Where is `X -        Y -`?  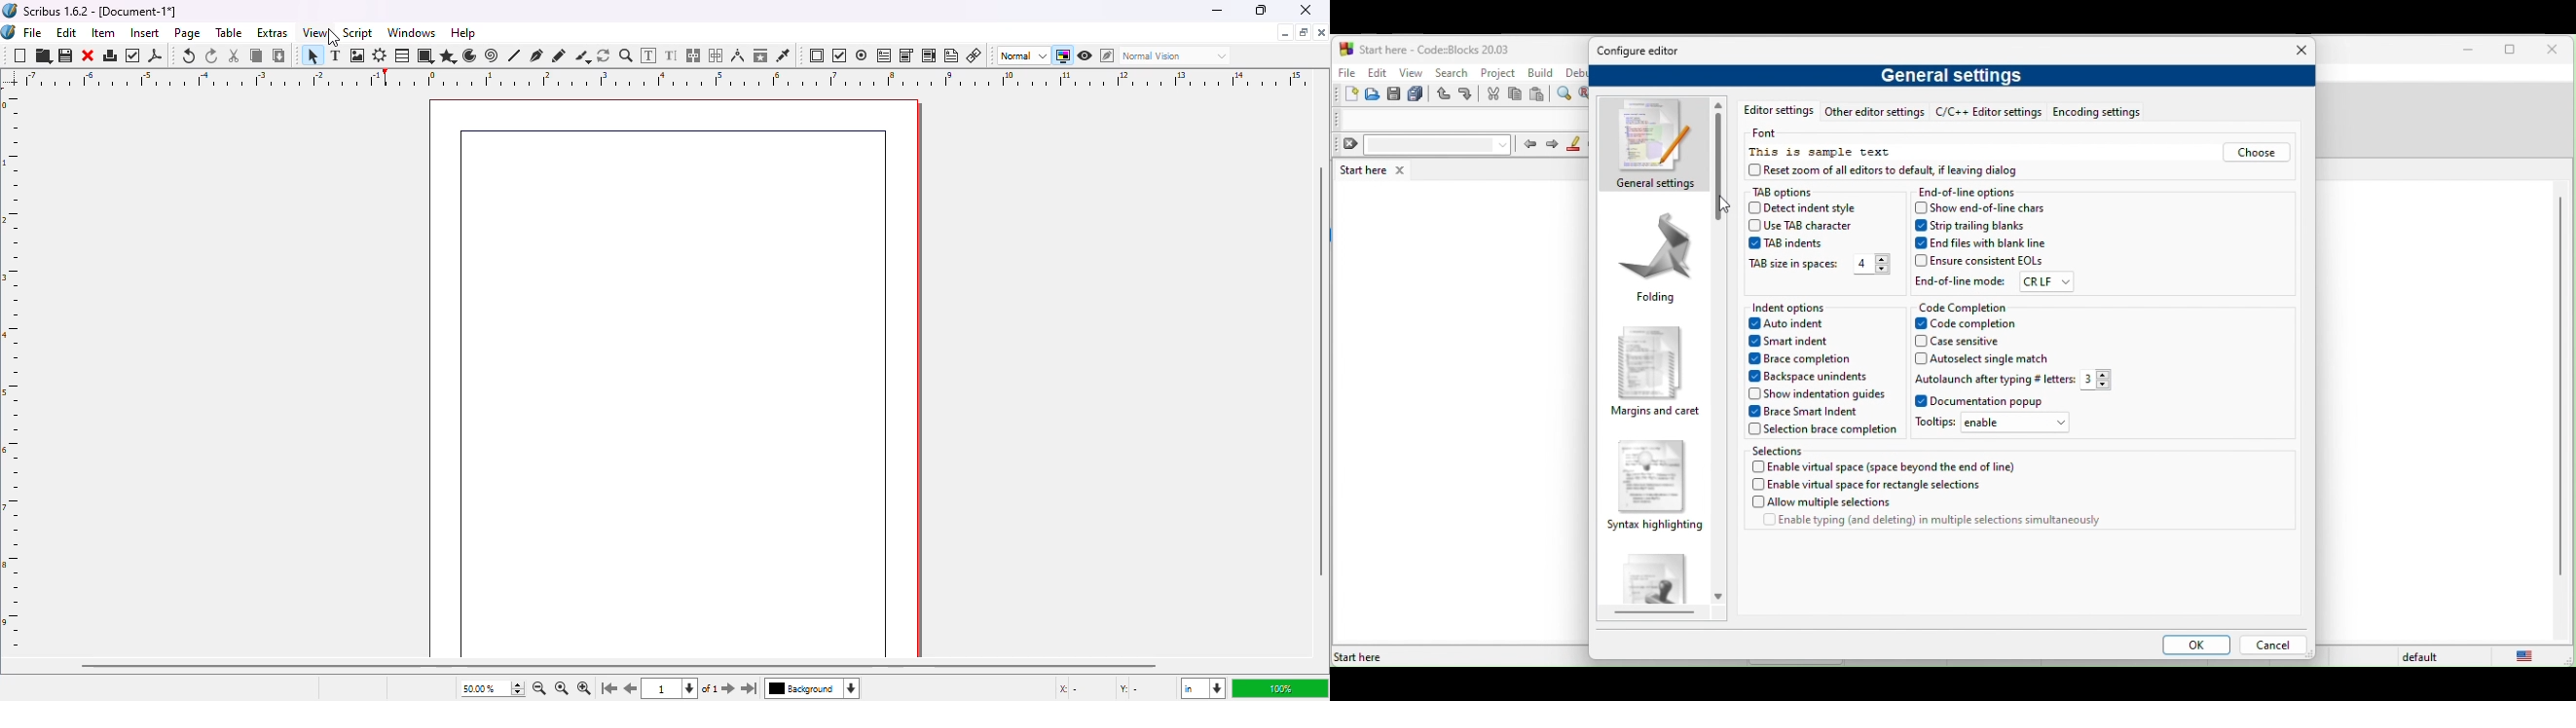
X -        Y - is located at coordinates (1101, 689).